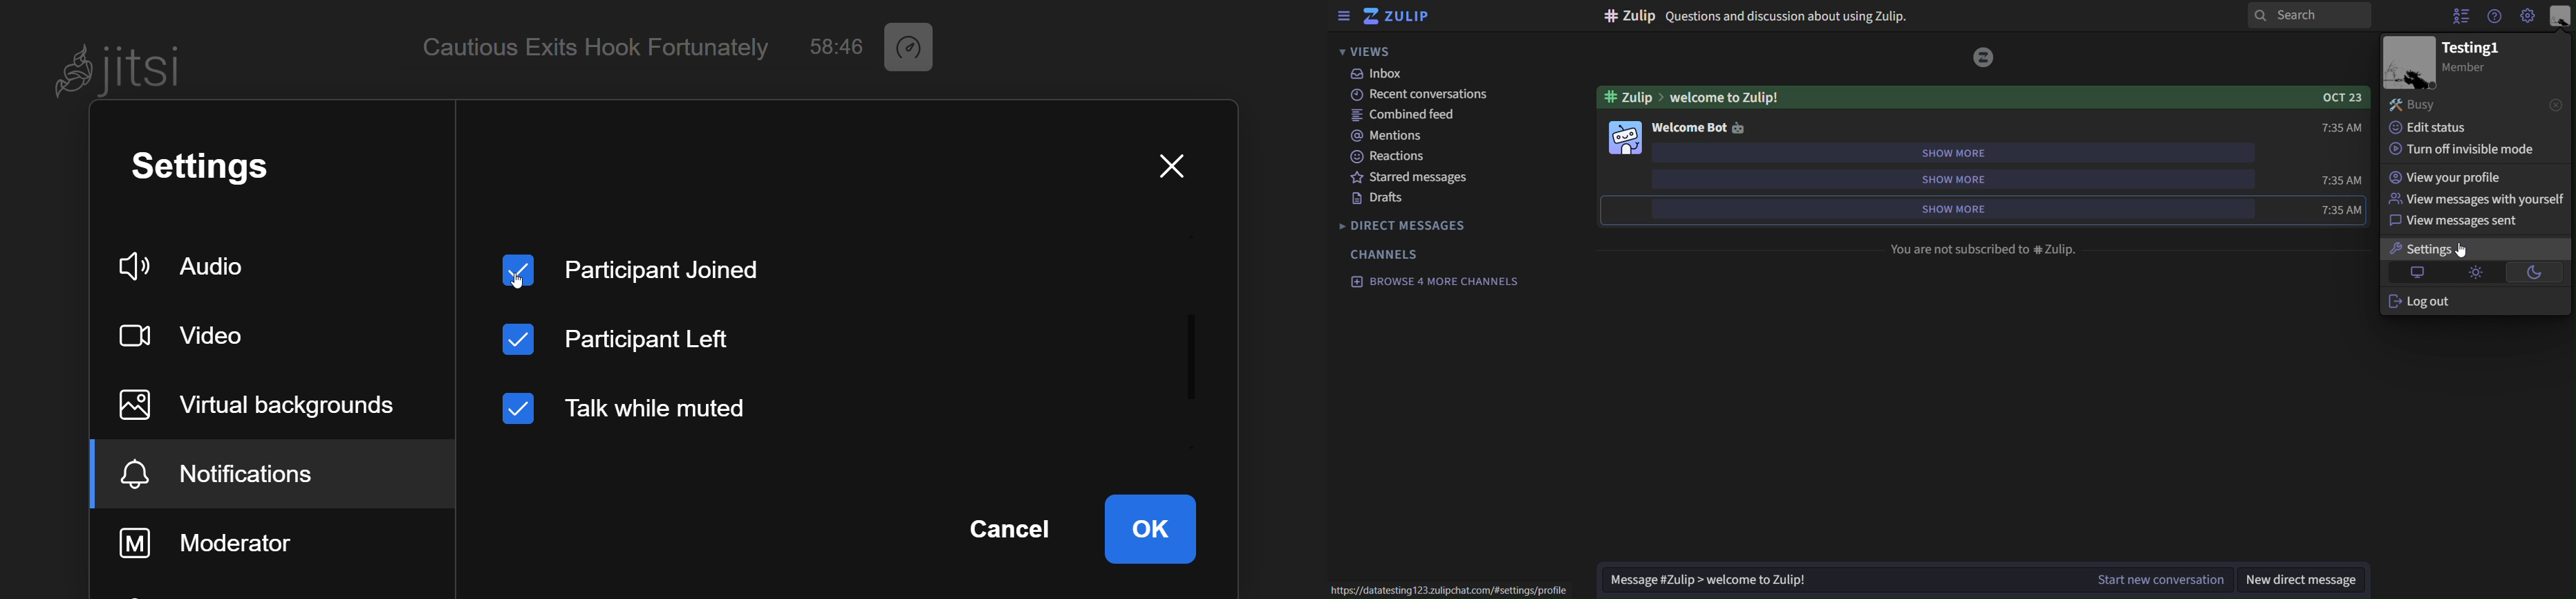 This screenshot has height=616, width=2576. I want to click on drafts, so click(1385, 199).